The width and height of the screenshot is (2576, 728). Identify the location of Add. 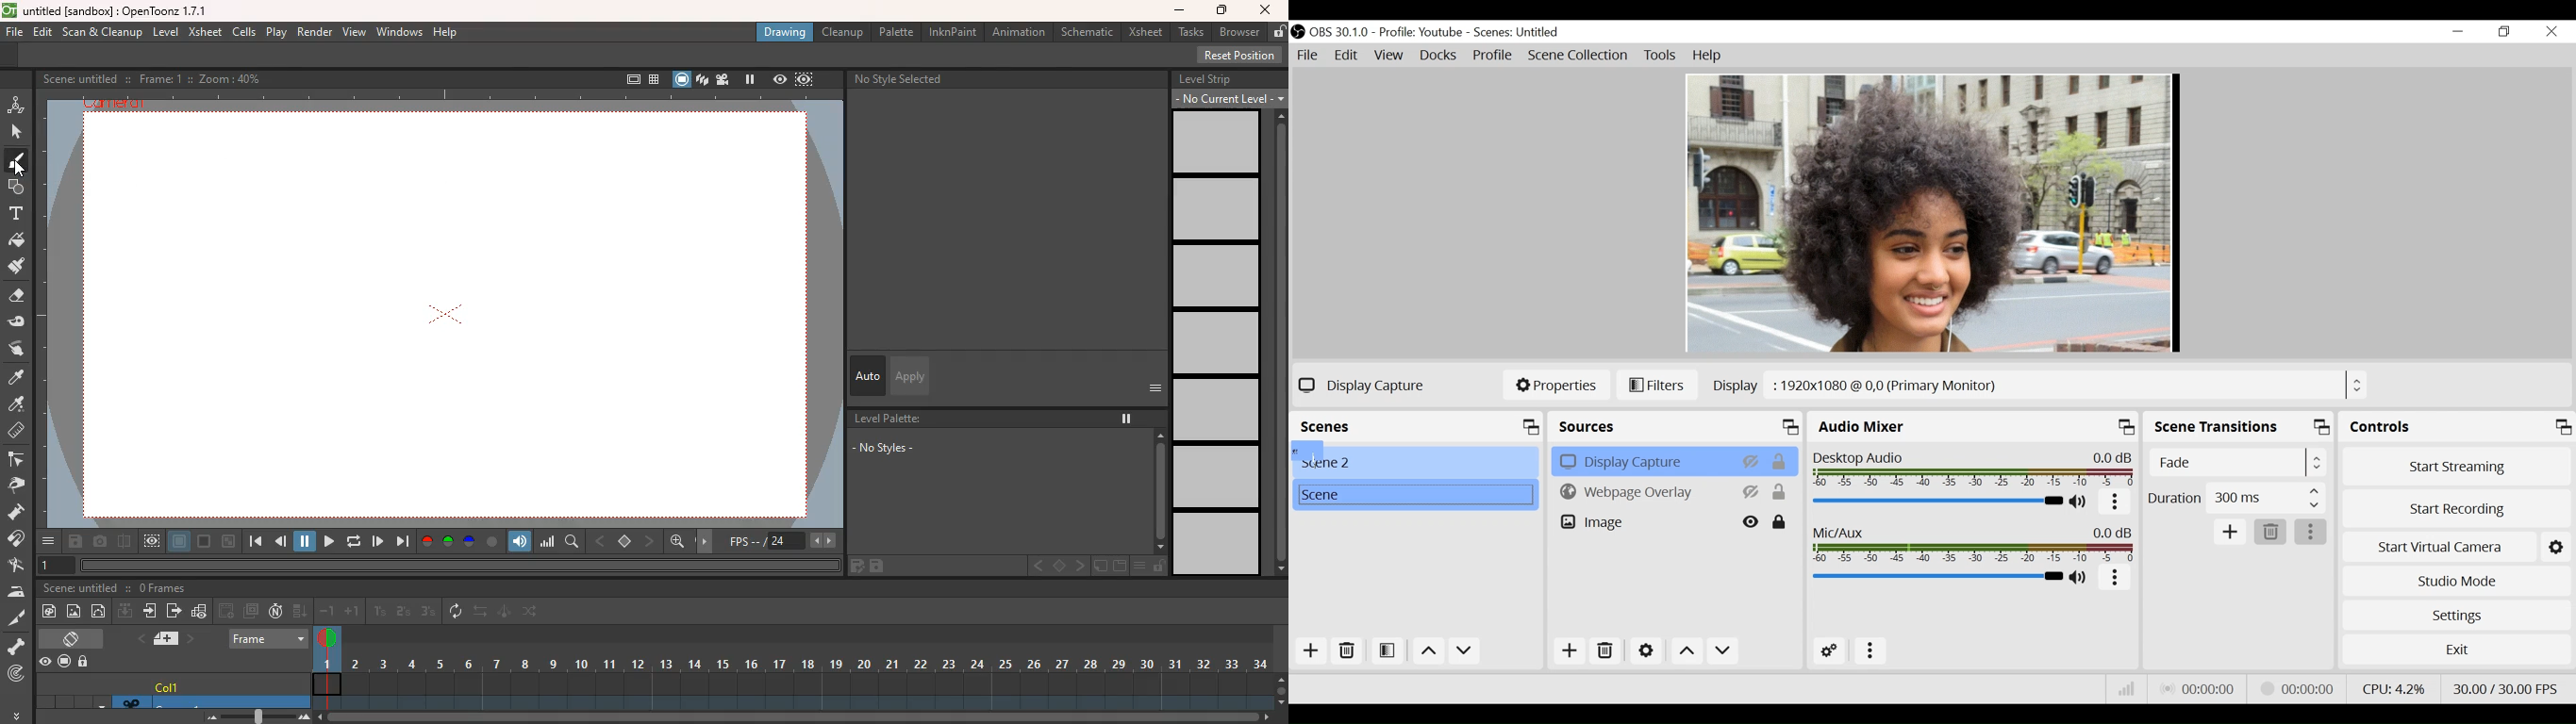
(1571, 650).